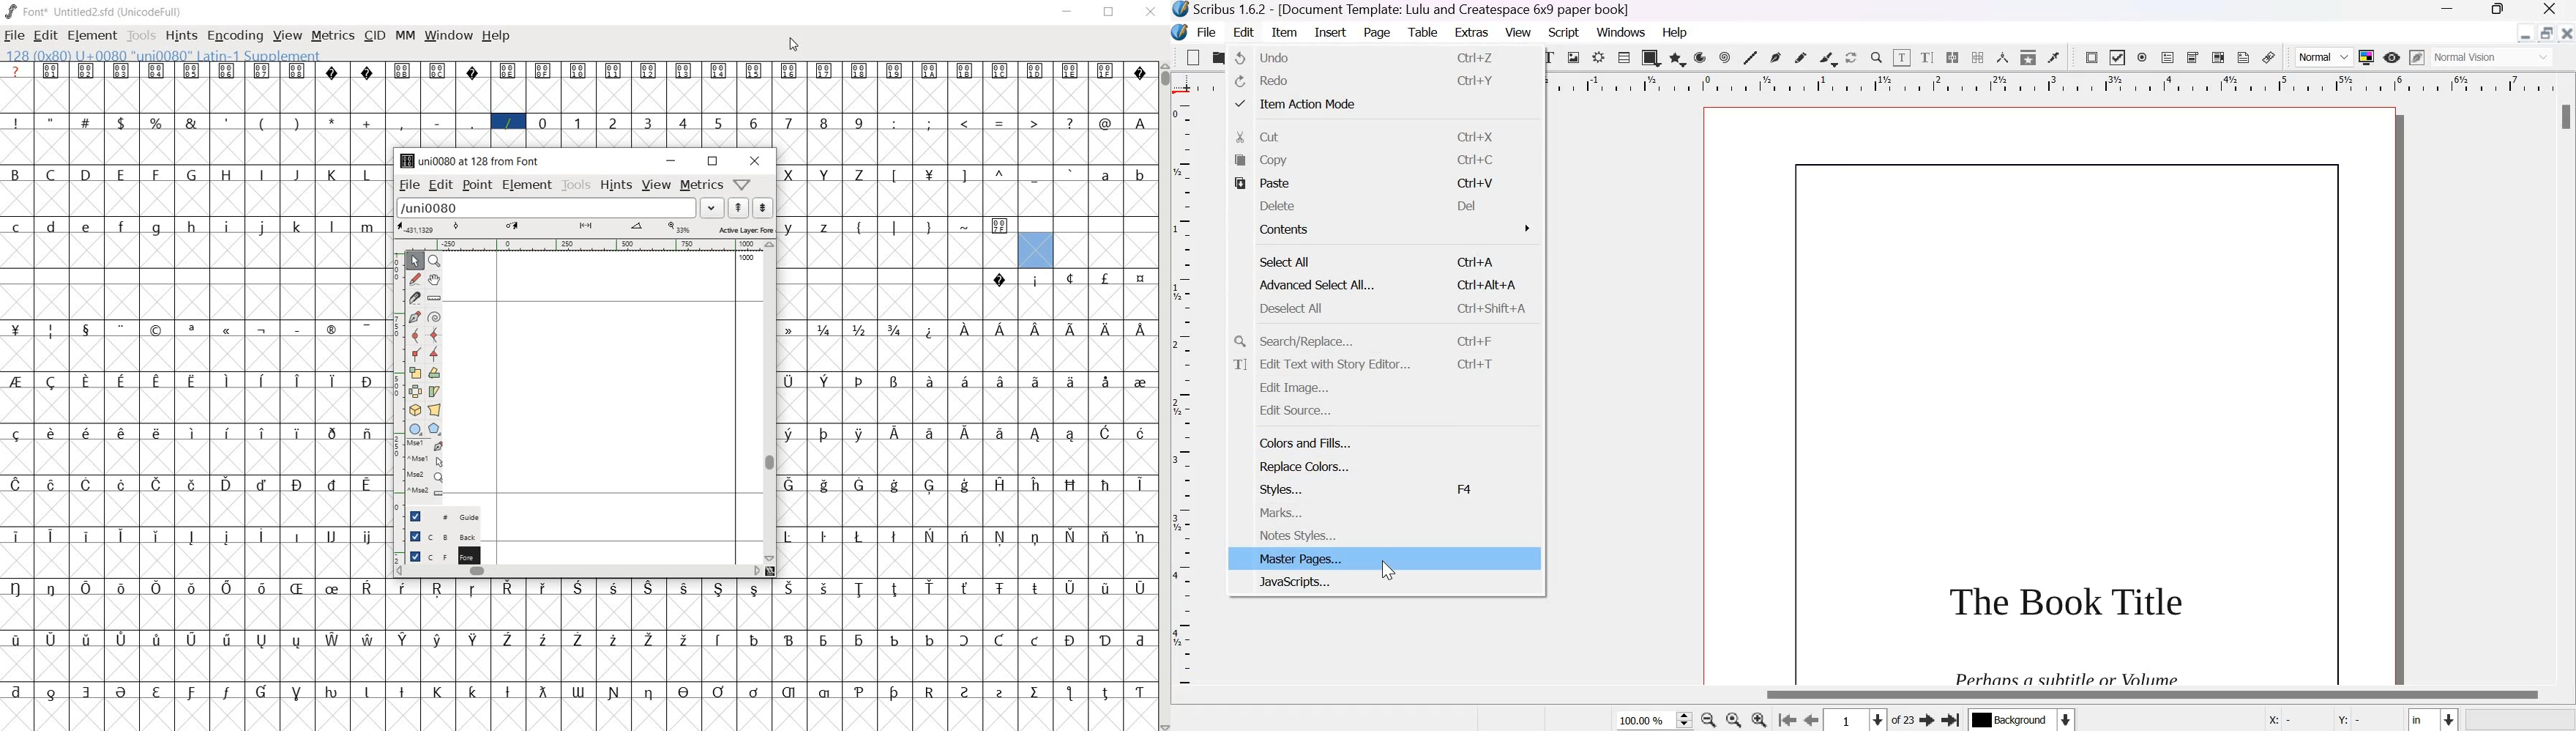 The image size is (2576, 756). Describe the element at coordinates (369, 538) in the screenshot. I see `glyph` at that location.